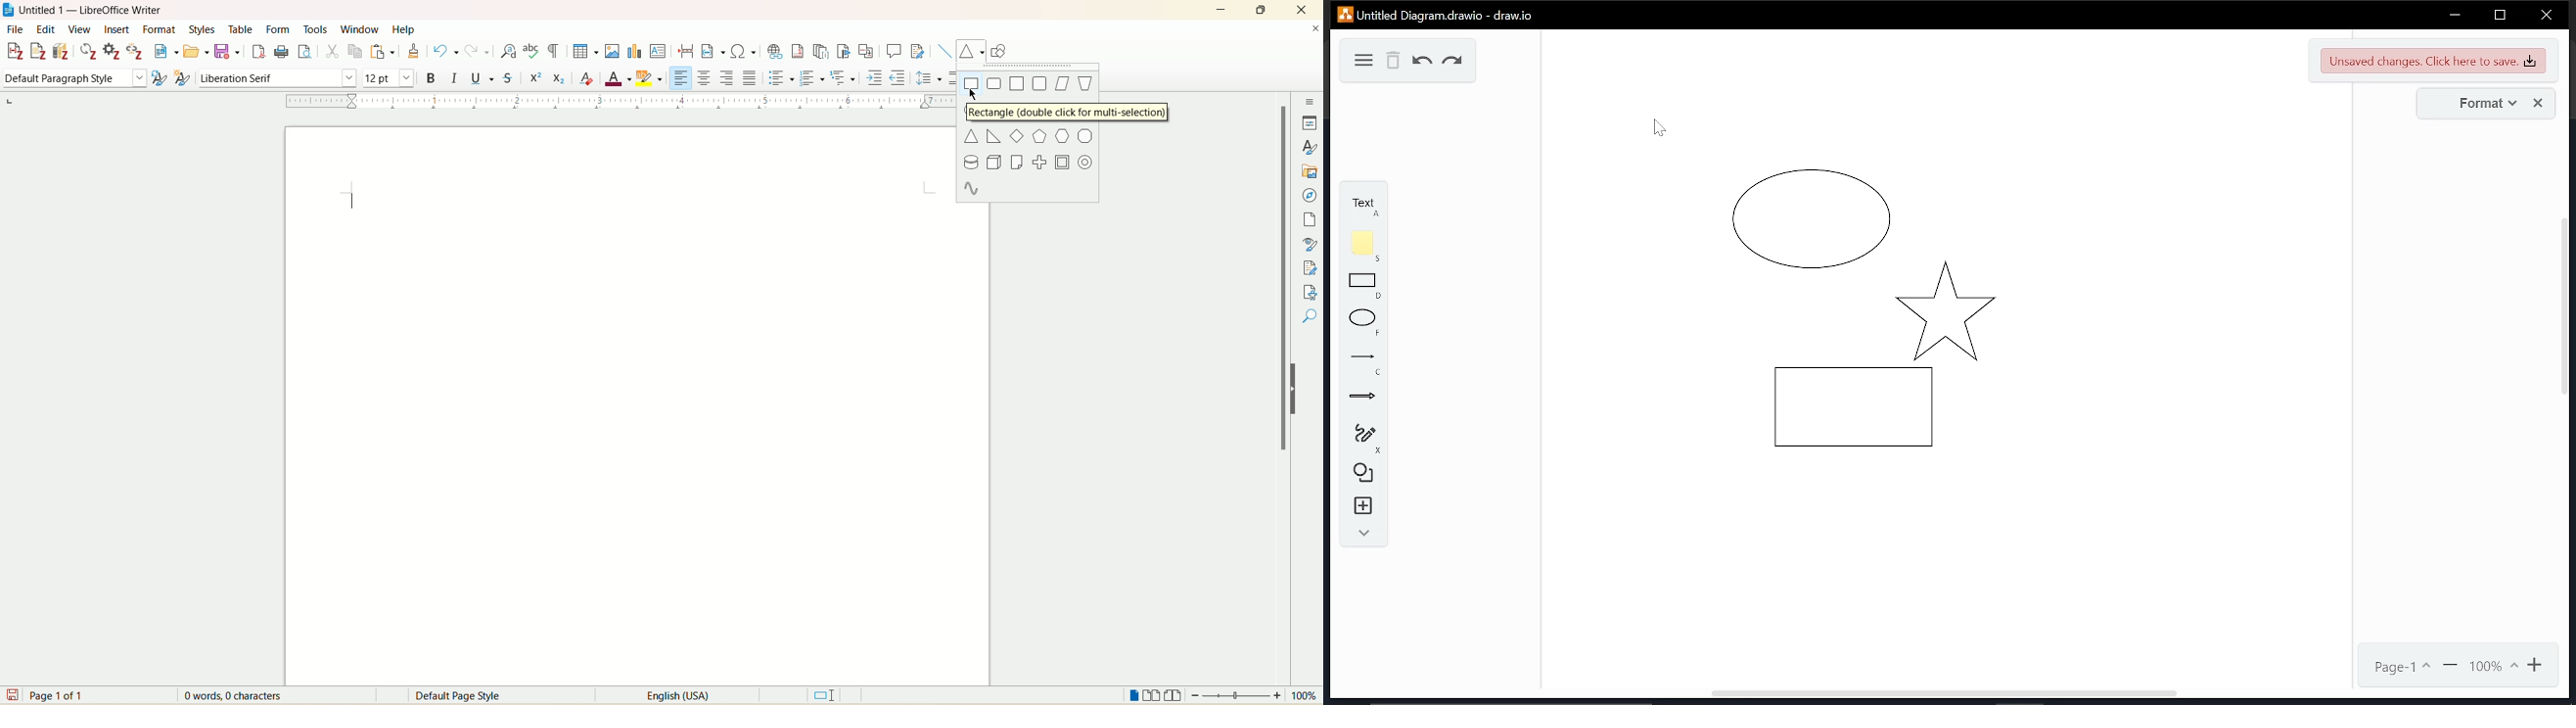  Describe the element at coordinates (996, 83) in the screenshot. I see `rounded rectangle` at that location.